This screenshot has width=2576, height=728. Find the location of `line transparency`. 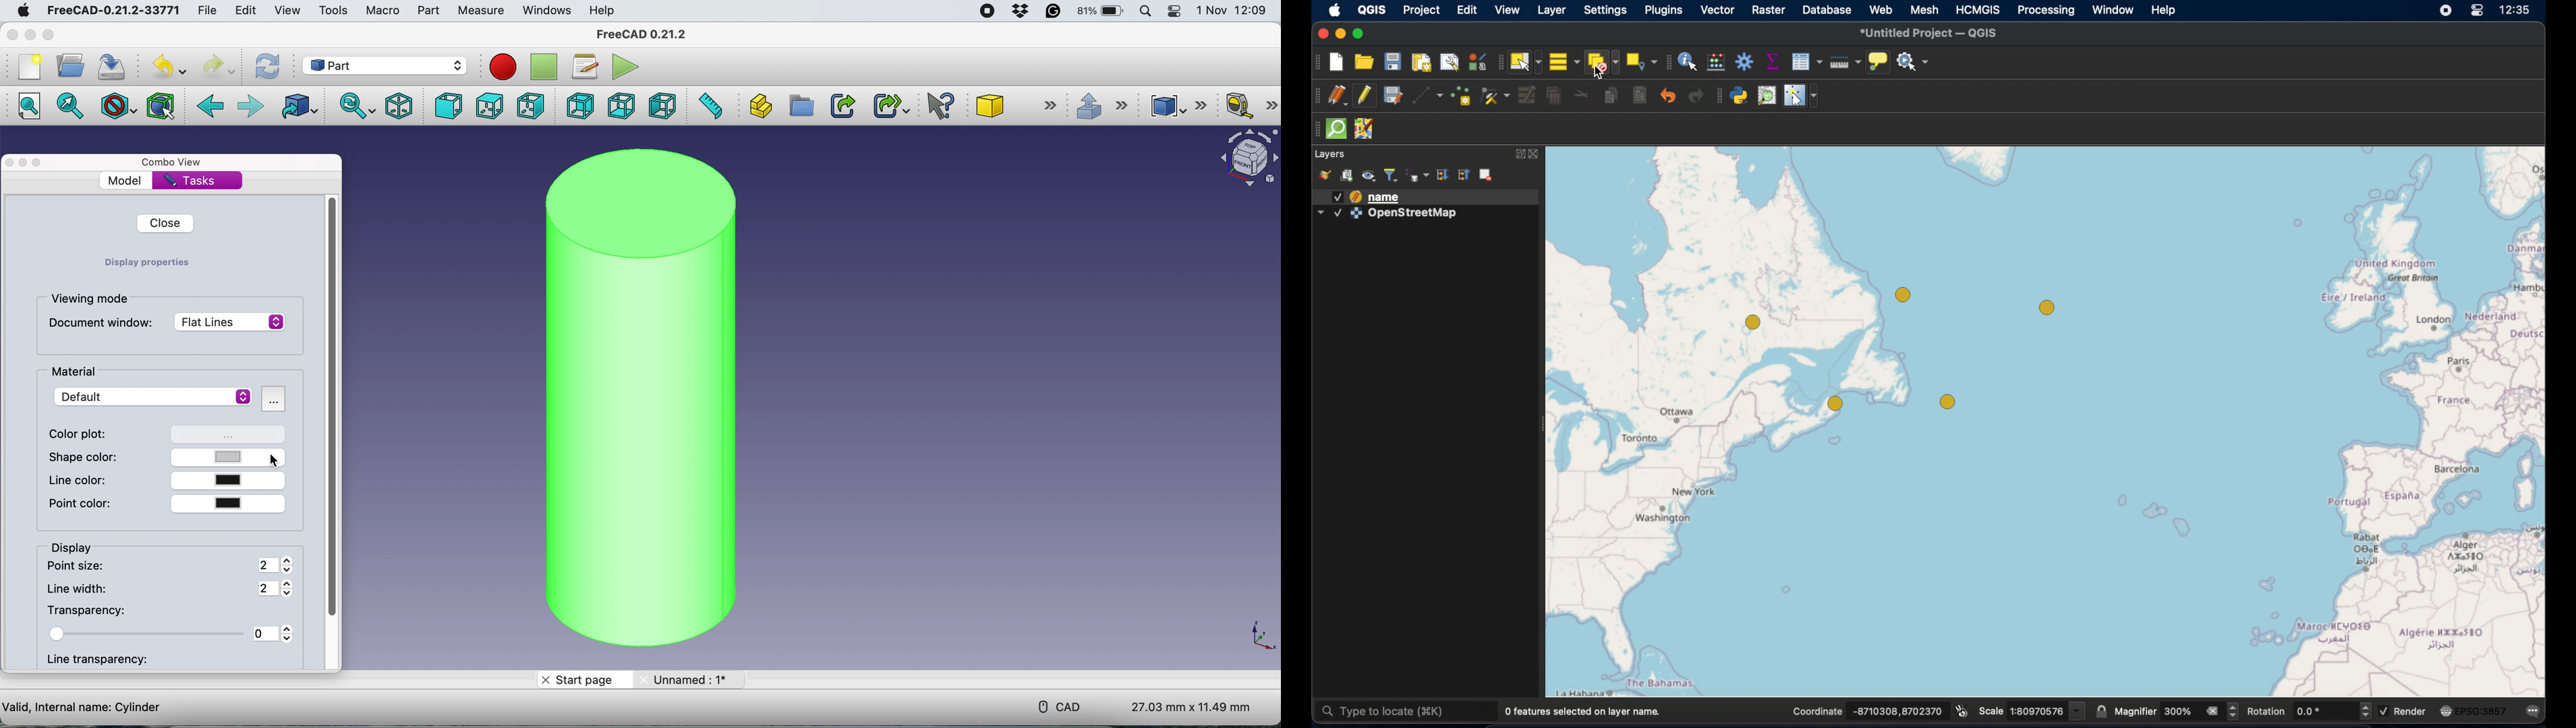

line transparency is located at coordinates (105, 661).